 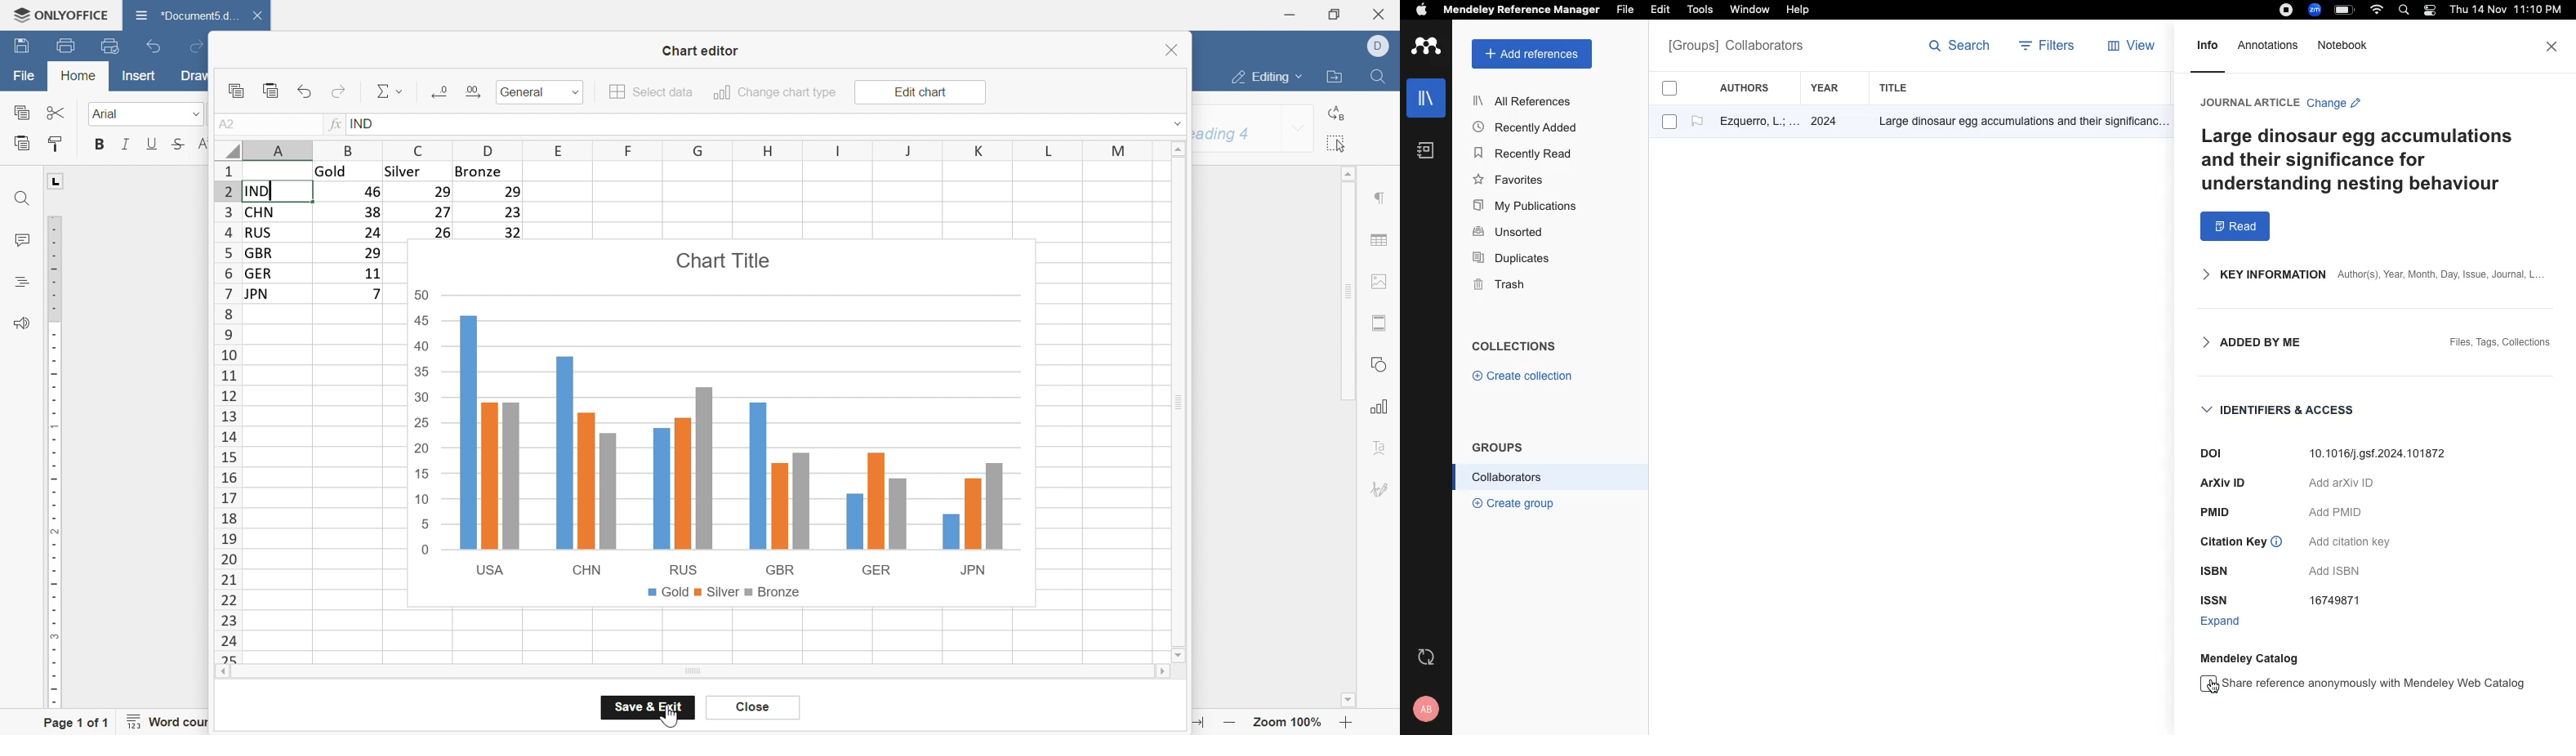 What do you see at coordinates (1428, 657) in the screenshot?
I see `refresh` at bounding box center [1428, 657].